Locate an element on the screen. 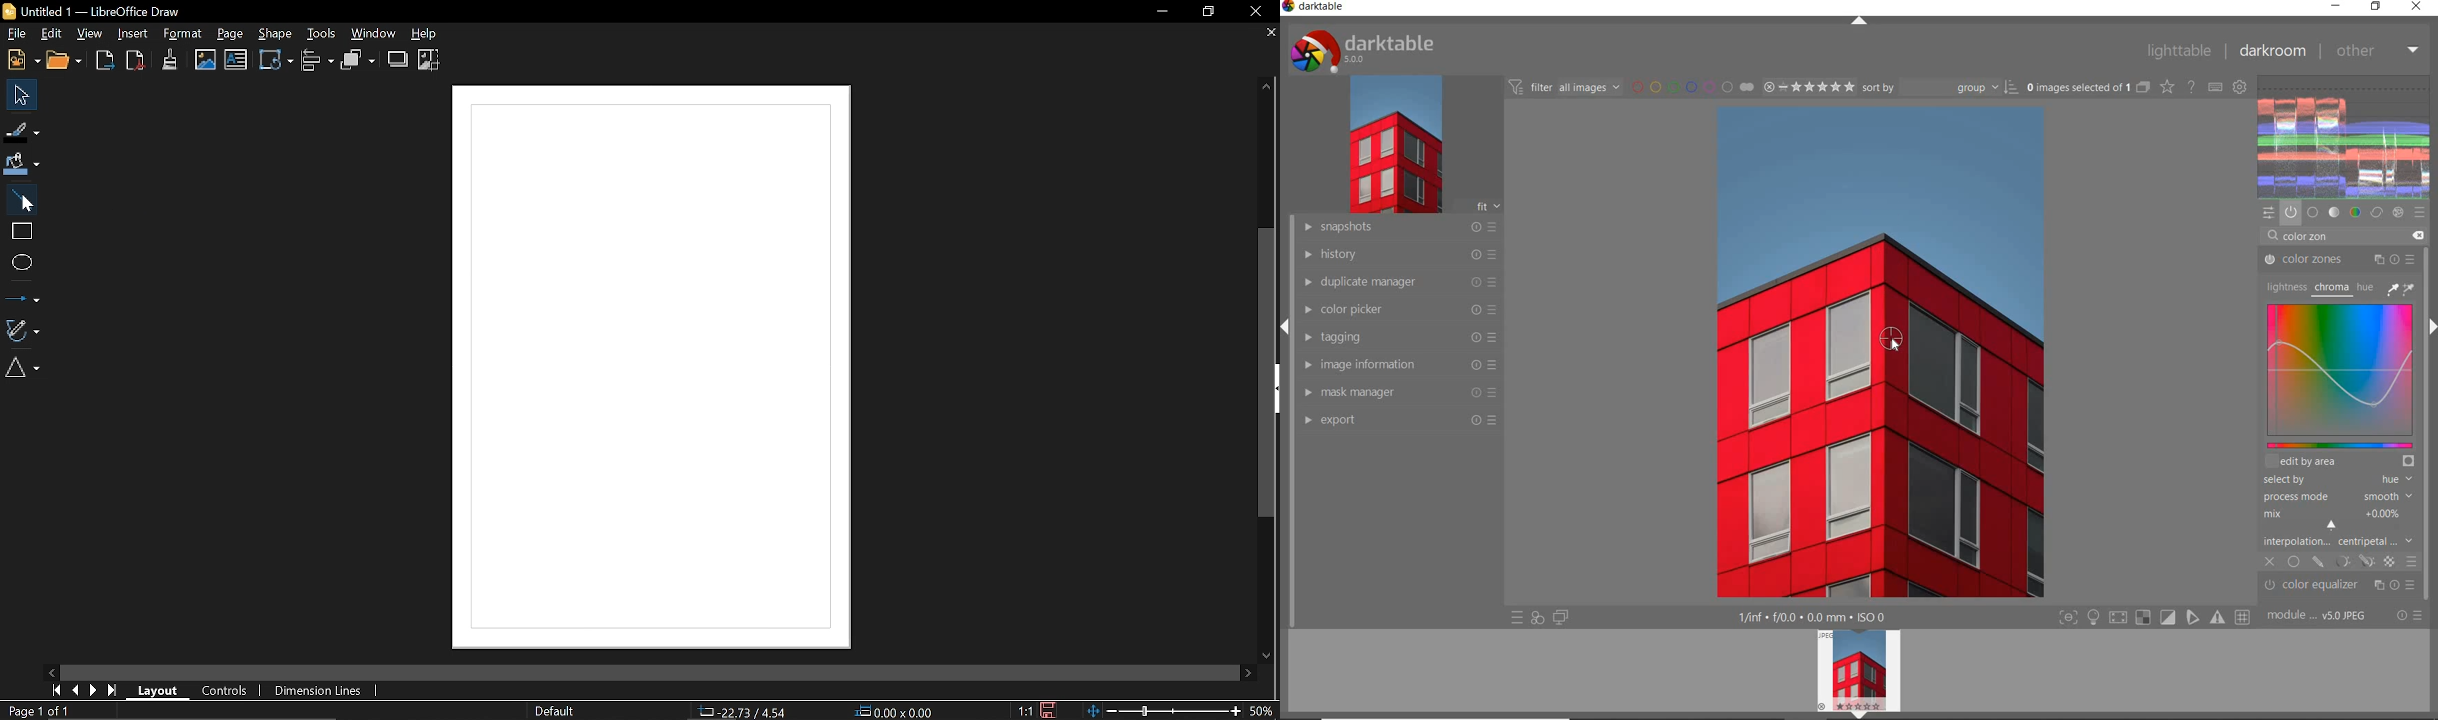 The width and height of the screenshot is (2464, 728). Move down is located at coordinates (1262, 656).